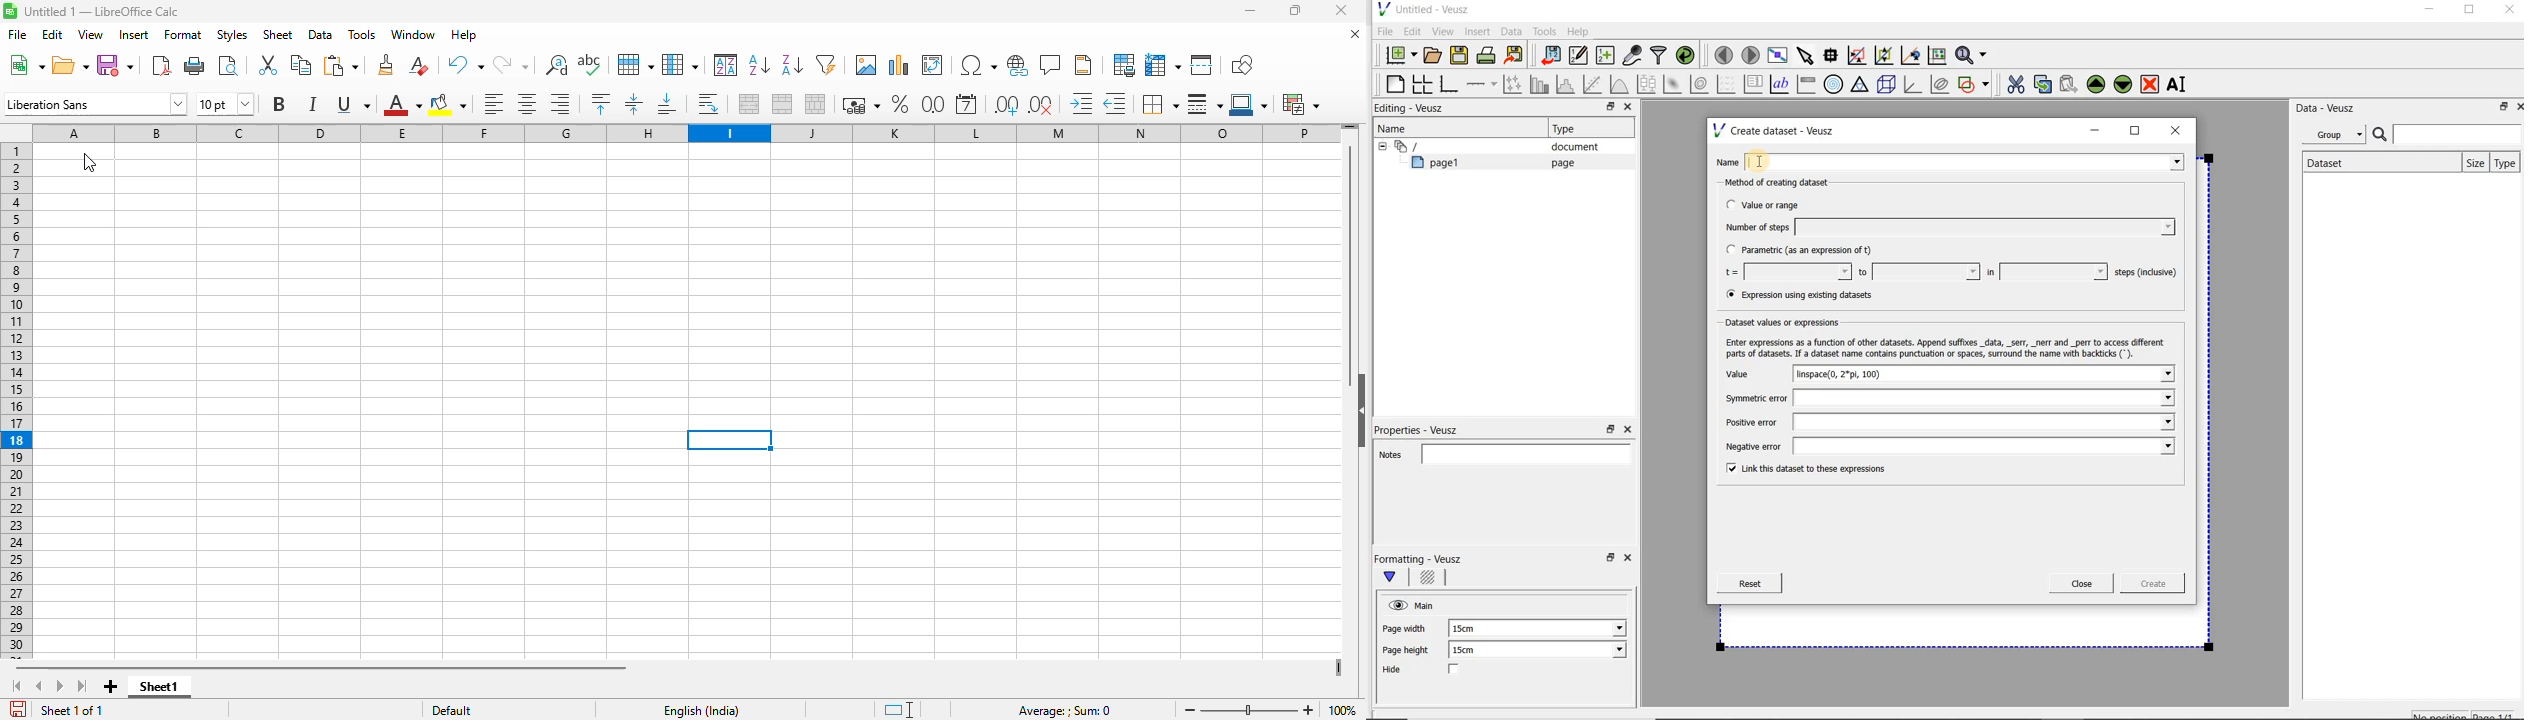 Image resolution: width=2548 pixels, height=728 pixels. What do you see at coordinates (1972, 52) in the screenshot?
I see `Zoom functions menu` at bounding box center [1972, 52].